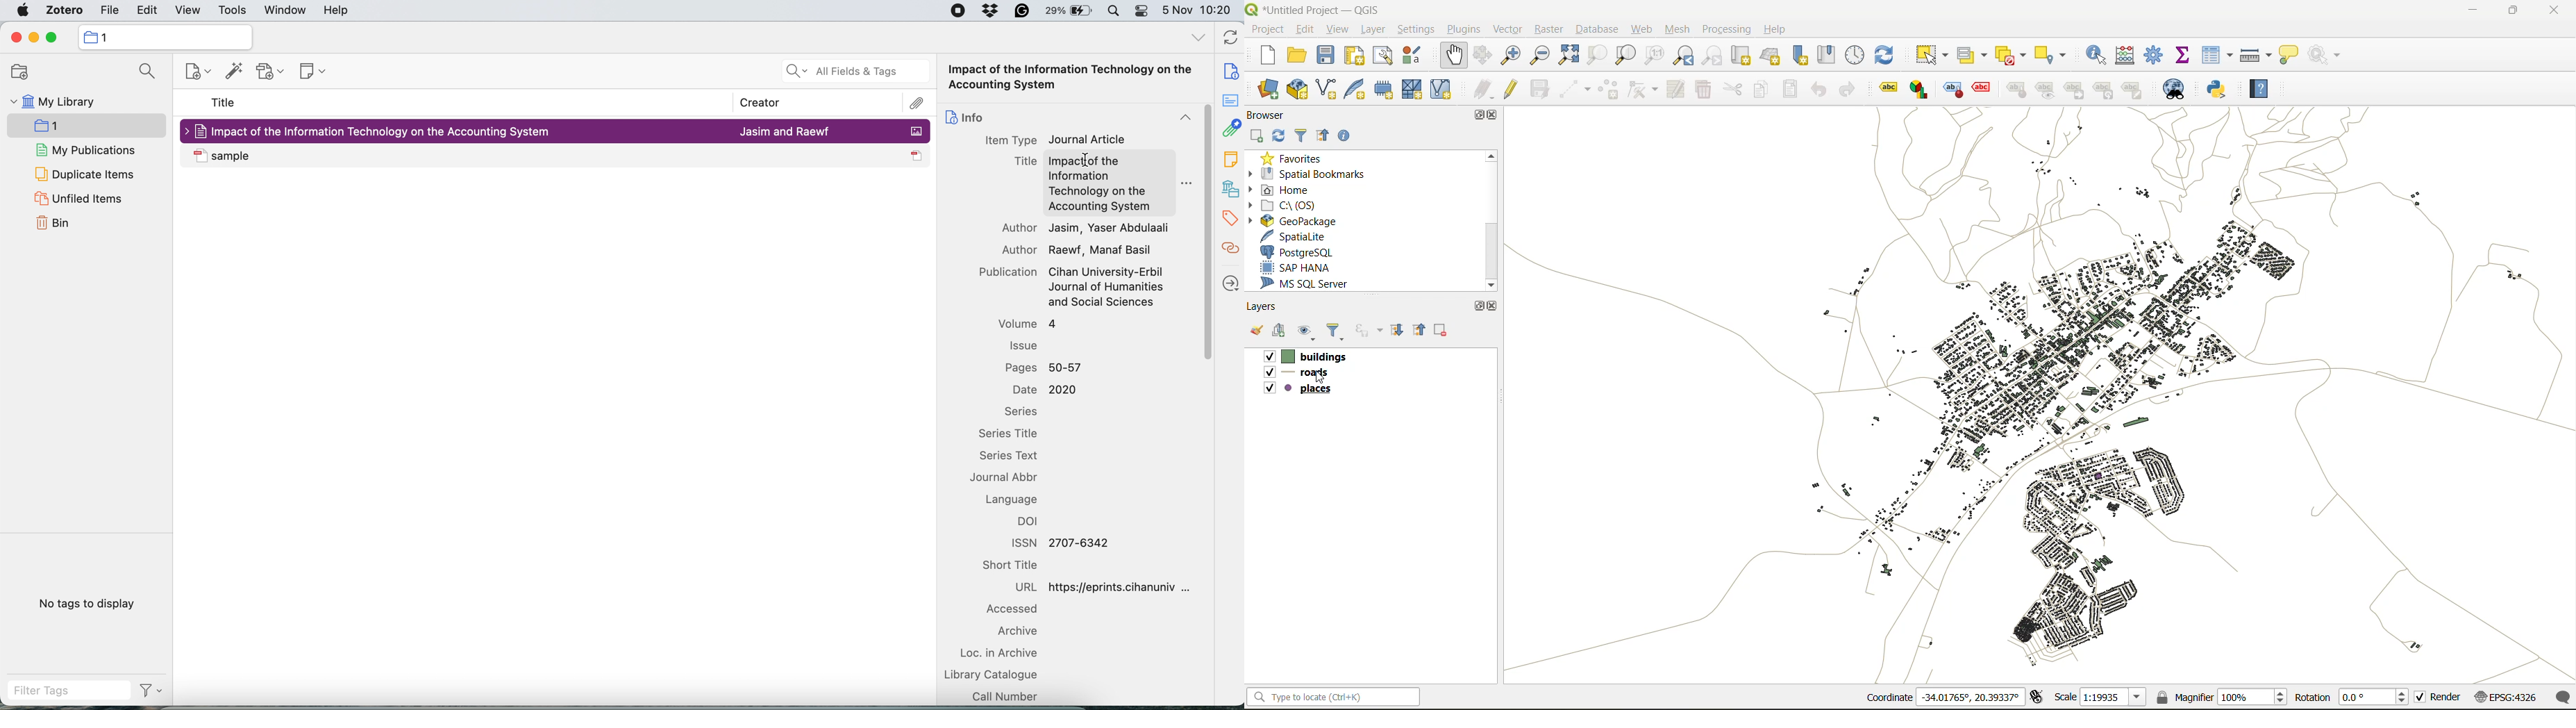  I want to click on layer labelling options, so click(1888, 90).